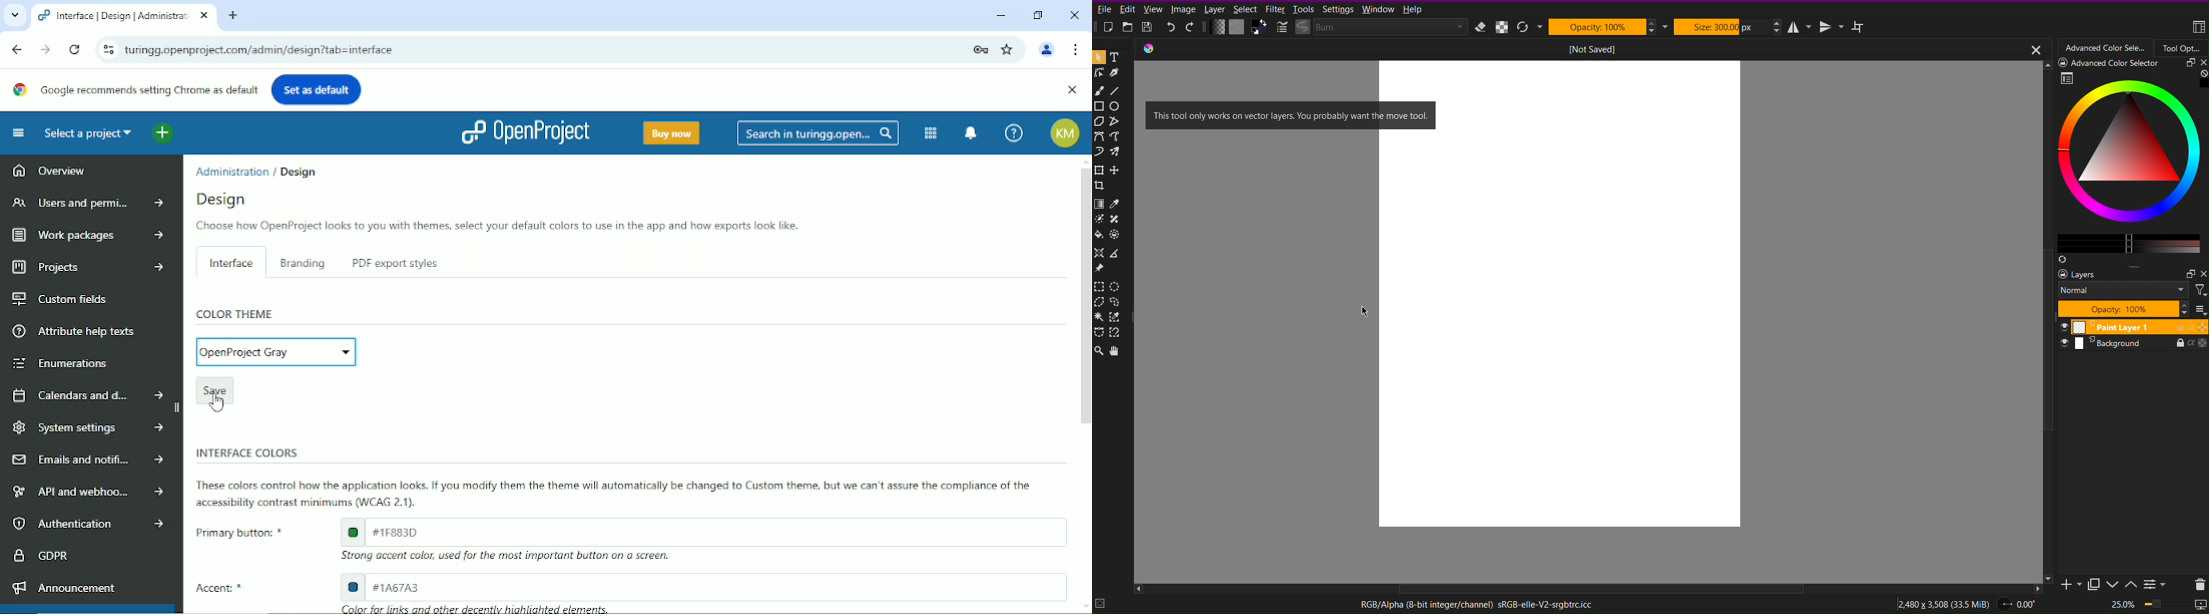  Describe the element at coordinates (1275, 9) in the screenshot. I see `Filter` at that location.